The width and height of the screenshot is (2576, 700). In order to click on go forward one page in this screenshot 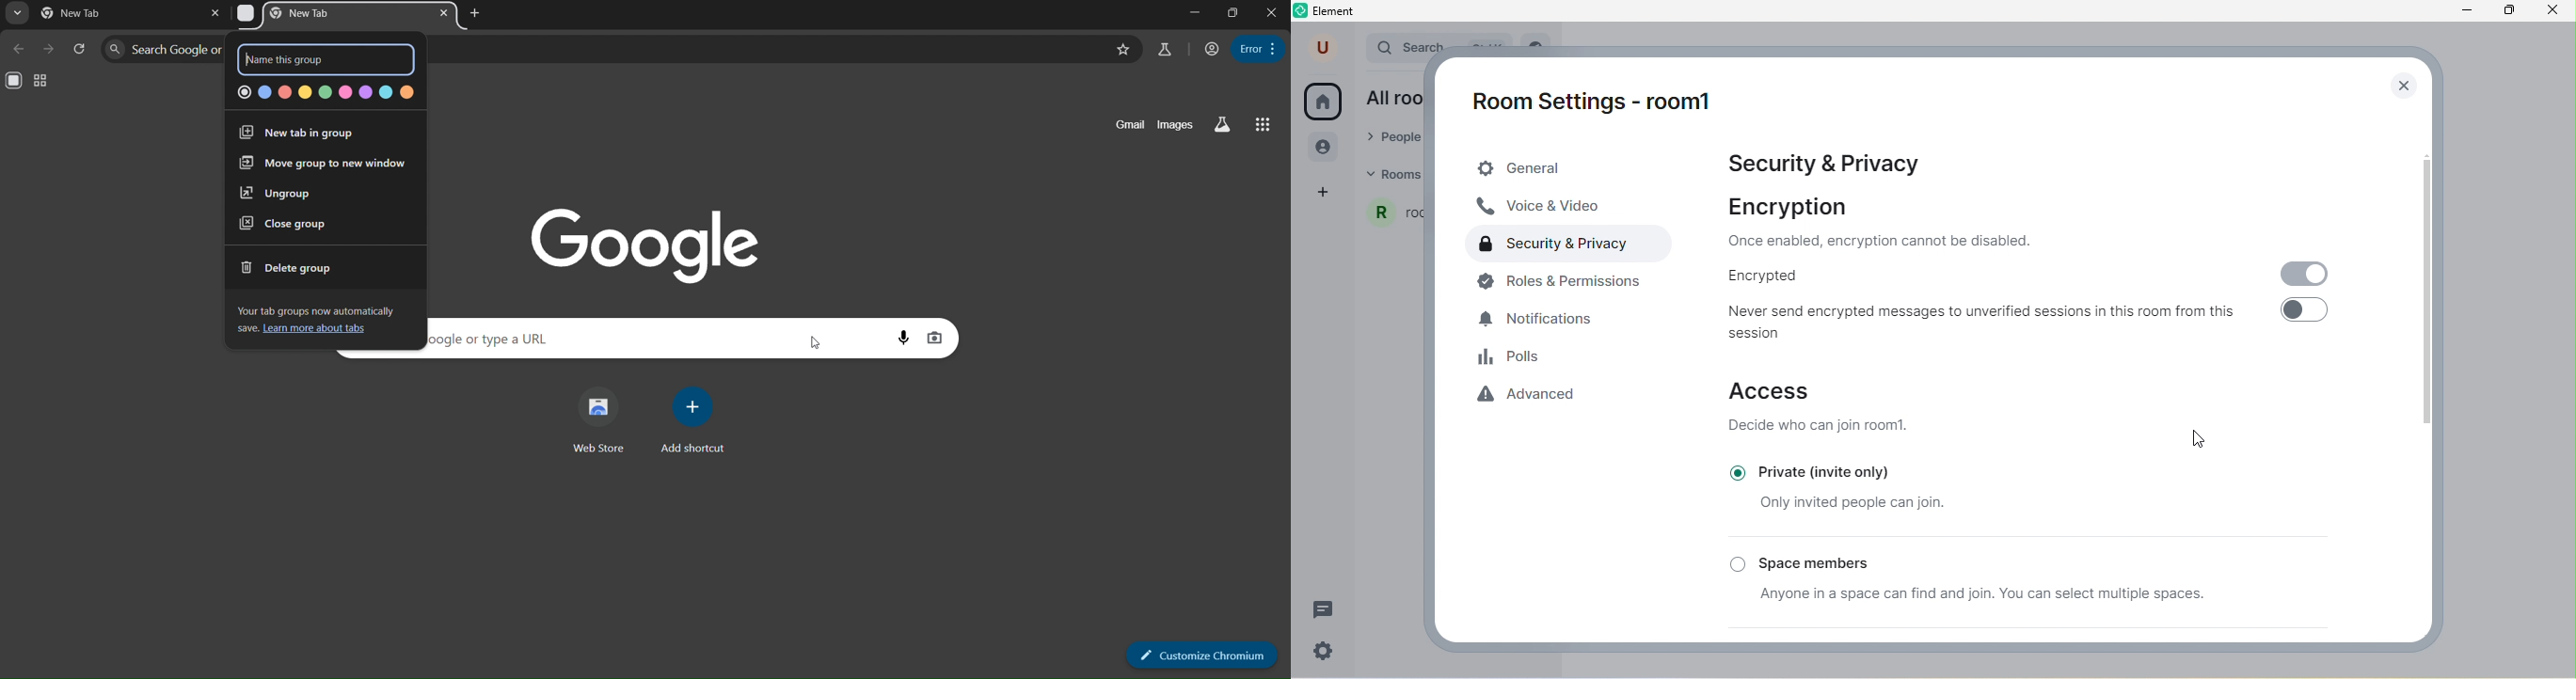, I will do `click(48, 50)`.